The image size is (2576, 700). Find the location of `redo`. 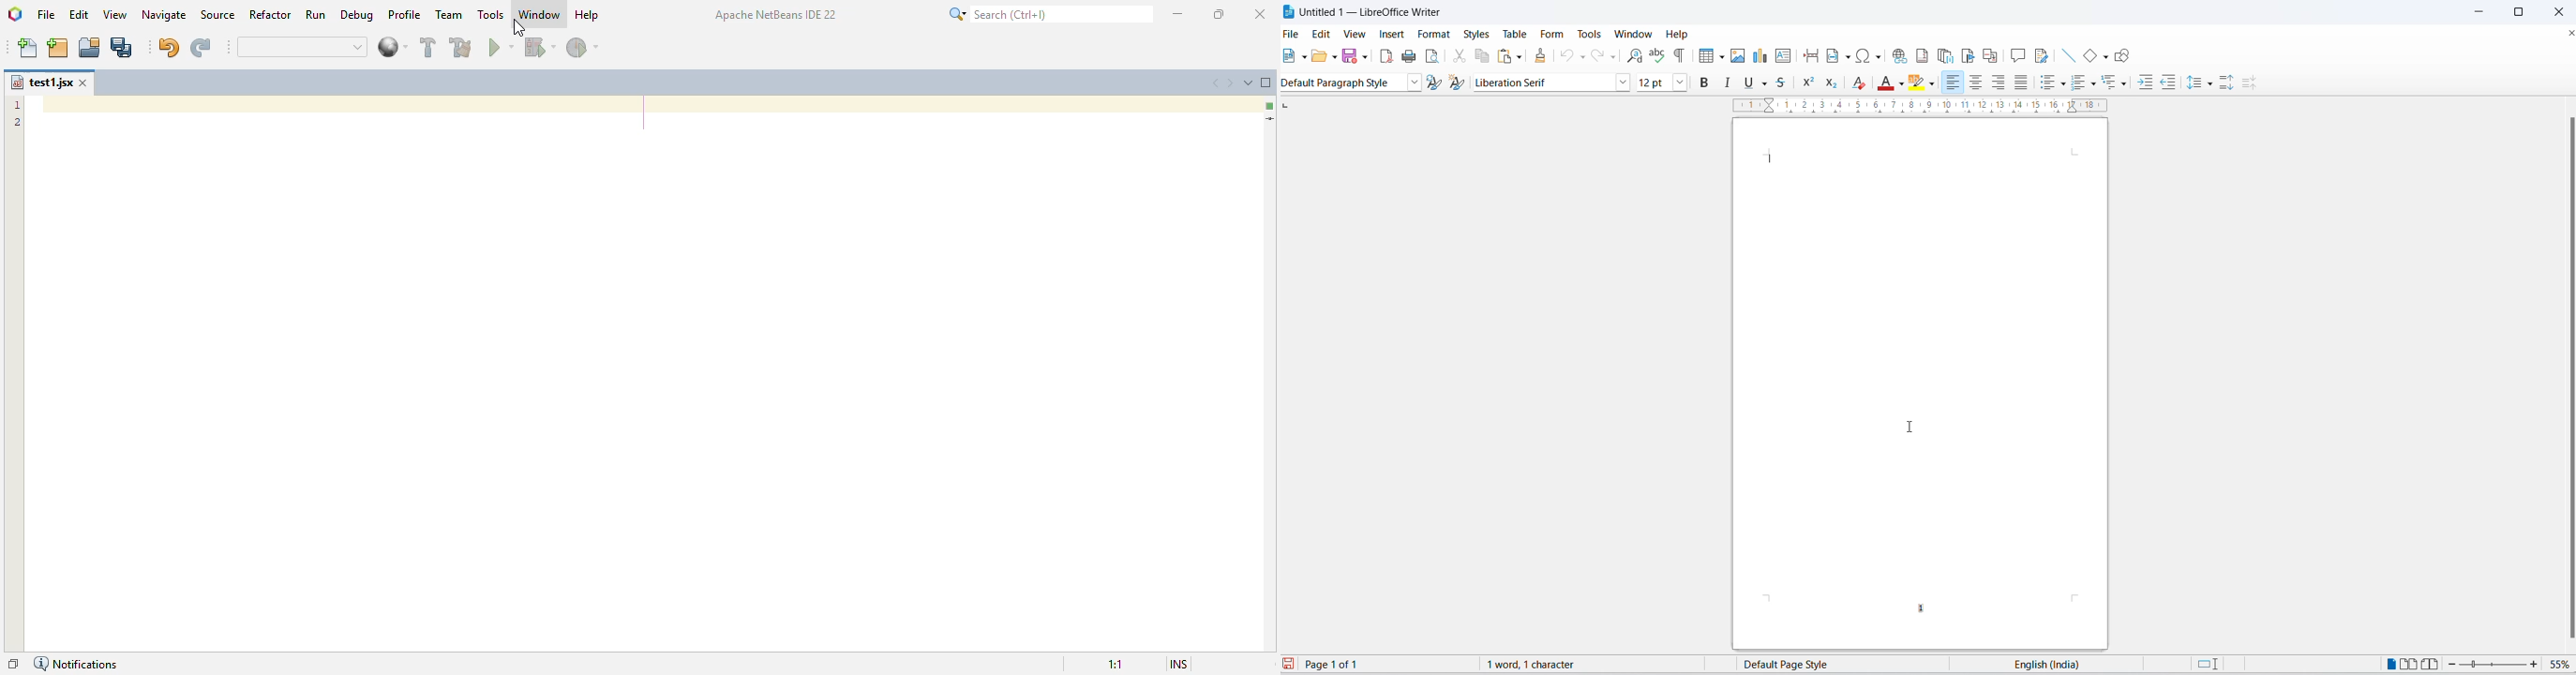

redo is located at coordinates (1597, 58).